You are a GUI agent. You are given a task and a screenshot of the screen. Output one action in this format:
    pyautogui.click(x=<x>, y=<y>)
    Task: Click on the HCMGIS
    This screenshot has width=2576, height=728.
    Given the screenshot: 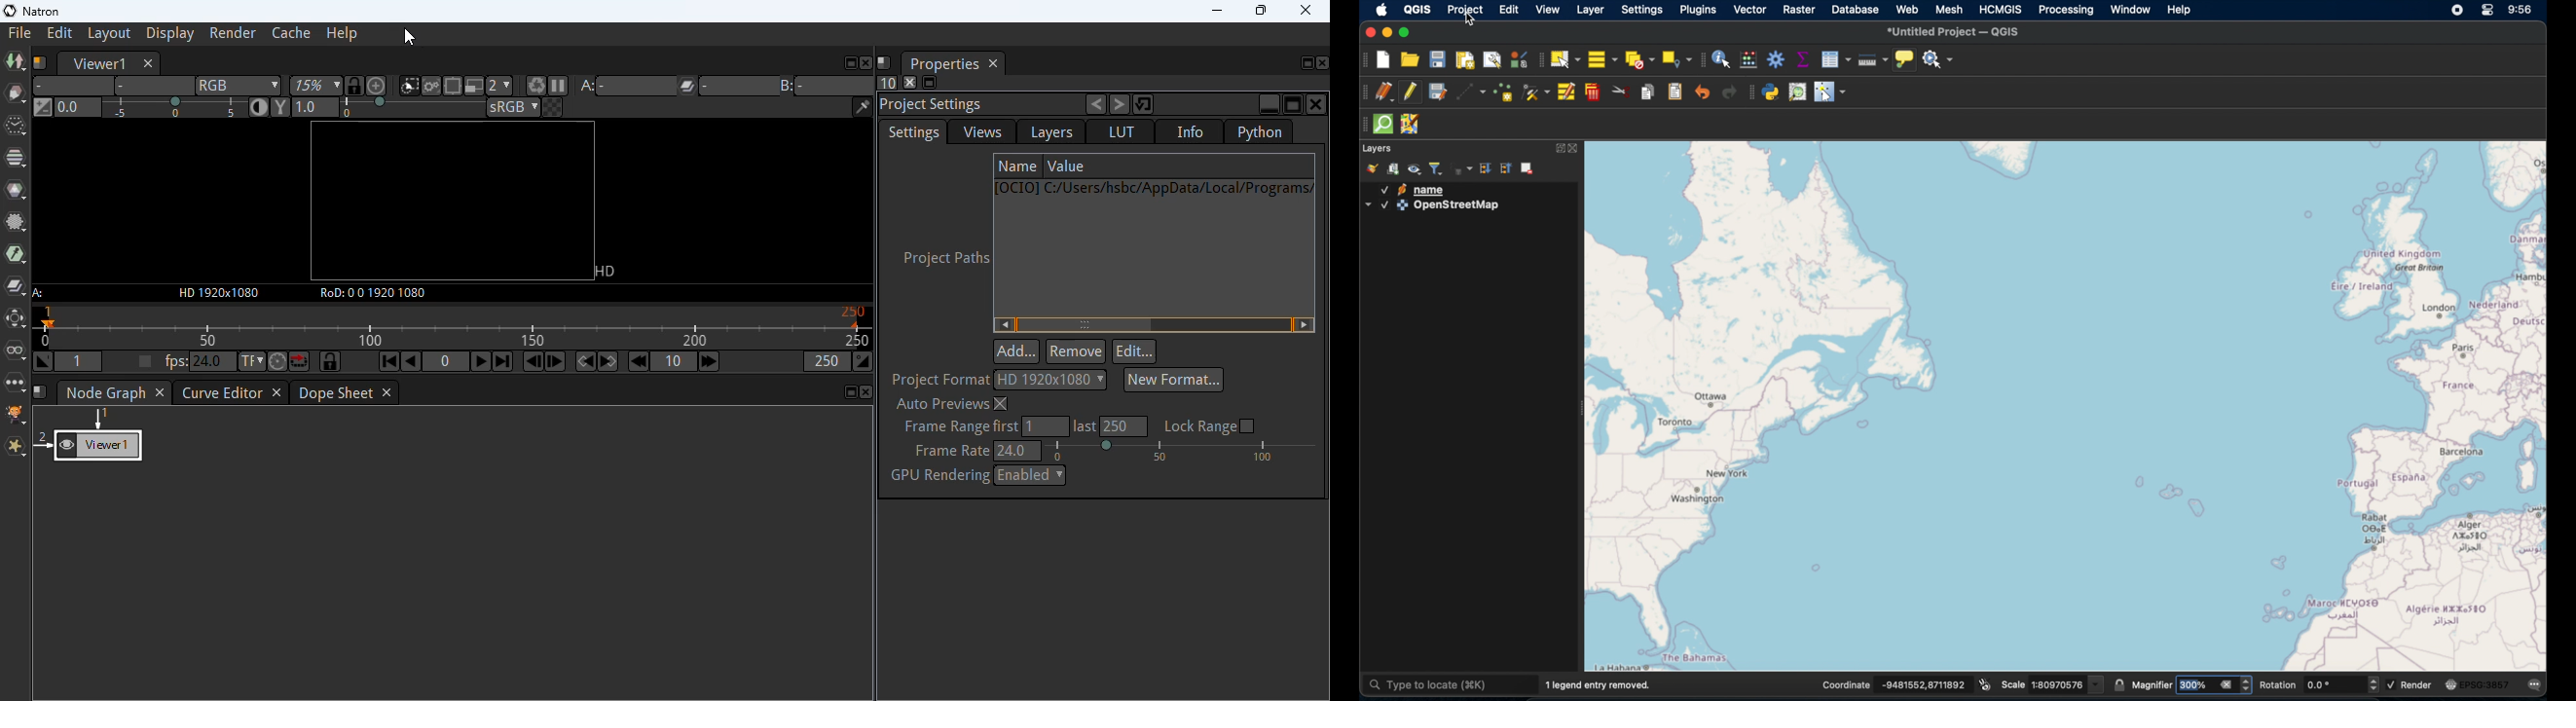 What is the action you would take?
    pyautogui.click(x=2000, y=9)
    